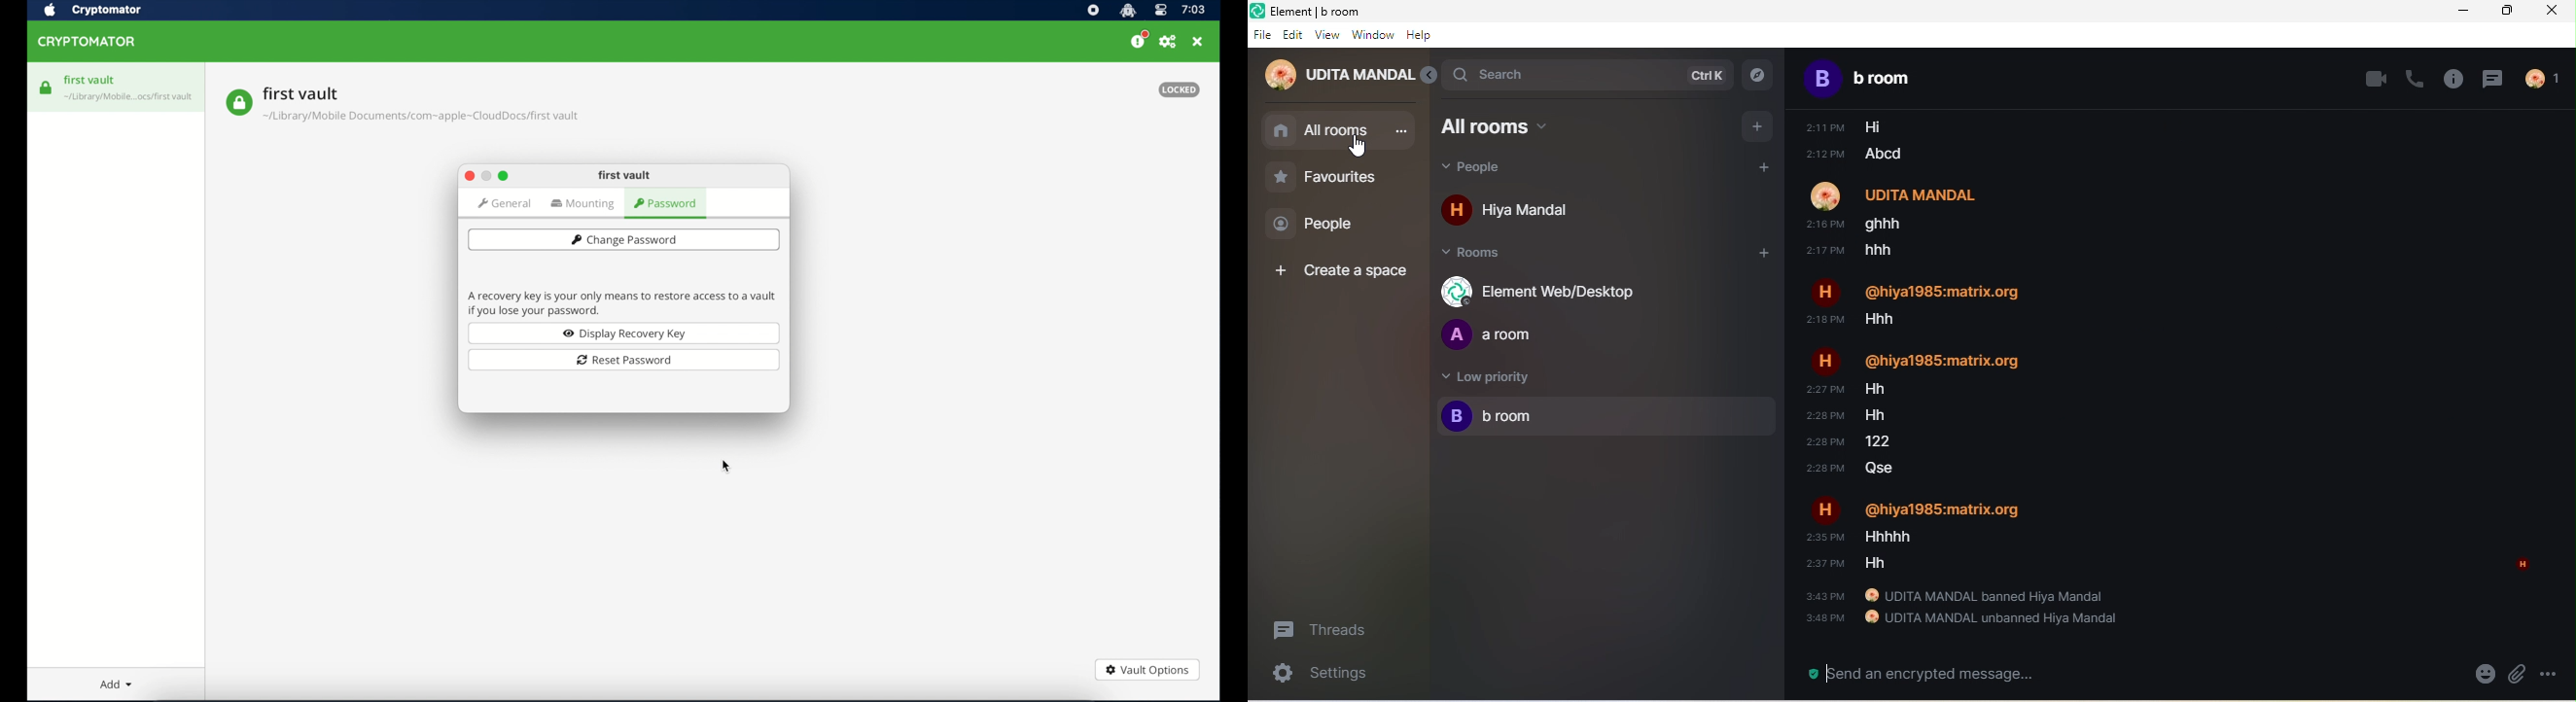 Image resolution: width=2576 pixels, height=728 pixels. What do you see at coordinates (2487, 676) in the screenshot?
I see `emoji` at bounding box center [2487, 676].